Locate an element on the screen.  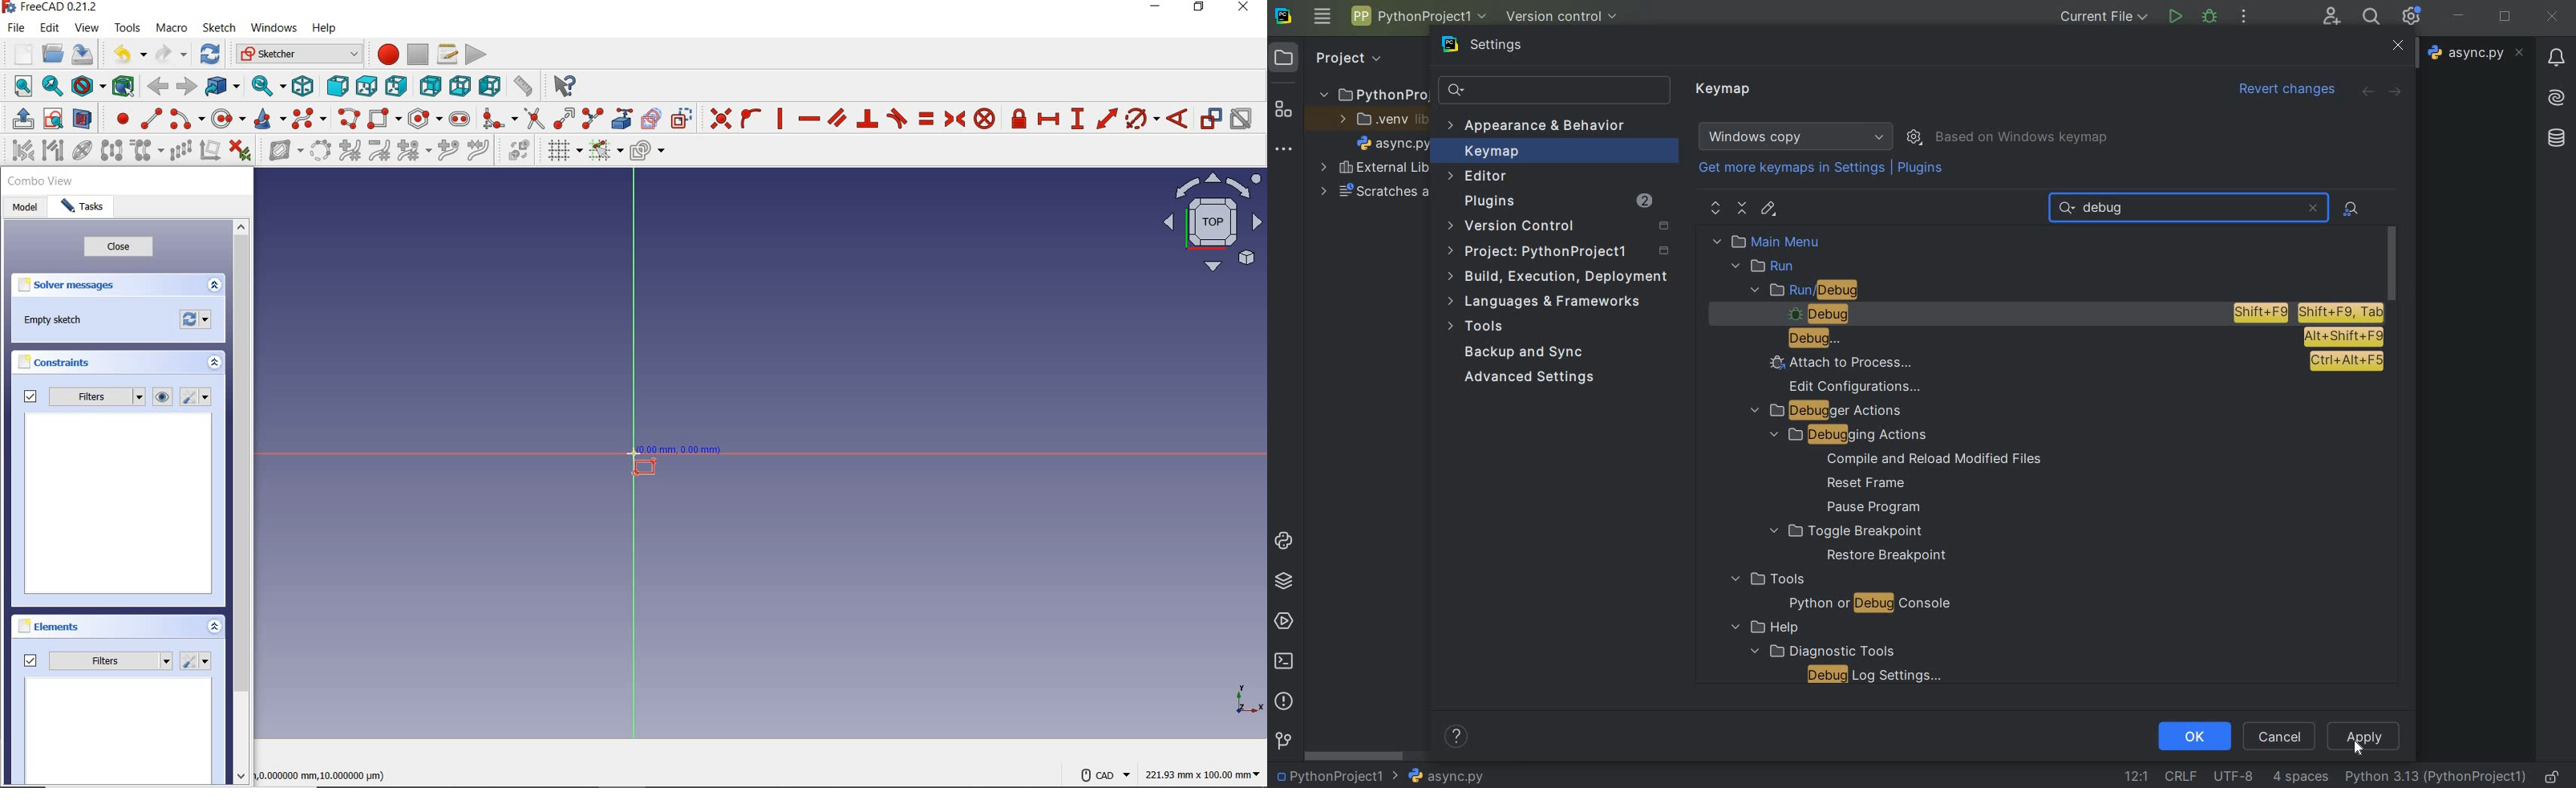
debugger actions is located at coordinates (1827, 412).